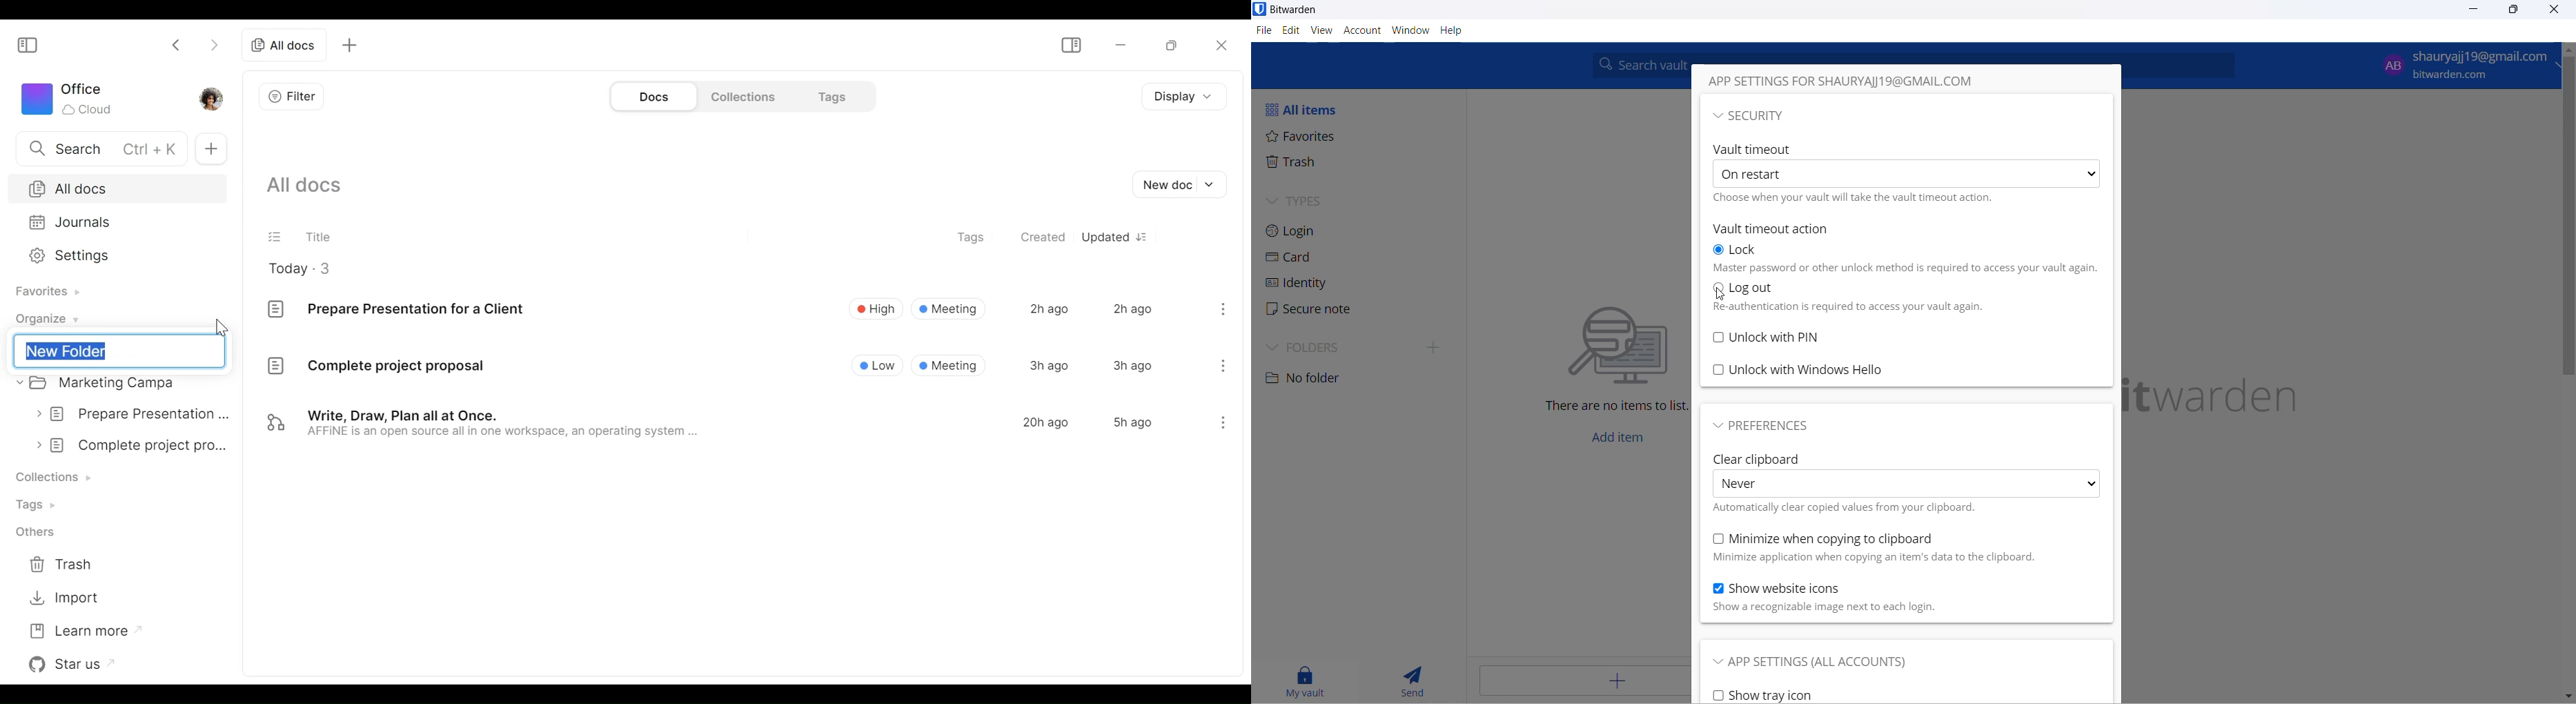 This screenshot has width=2576, height=728. Describe the element at coordinates (1296, 10) in the screenshot. I see `application name and logo` at that location.